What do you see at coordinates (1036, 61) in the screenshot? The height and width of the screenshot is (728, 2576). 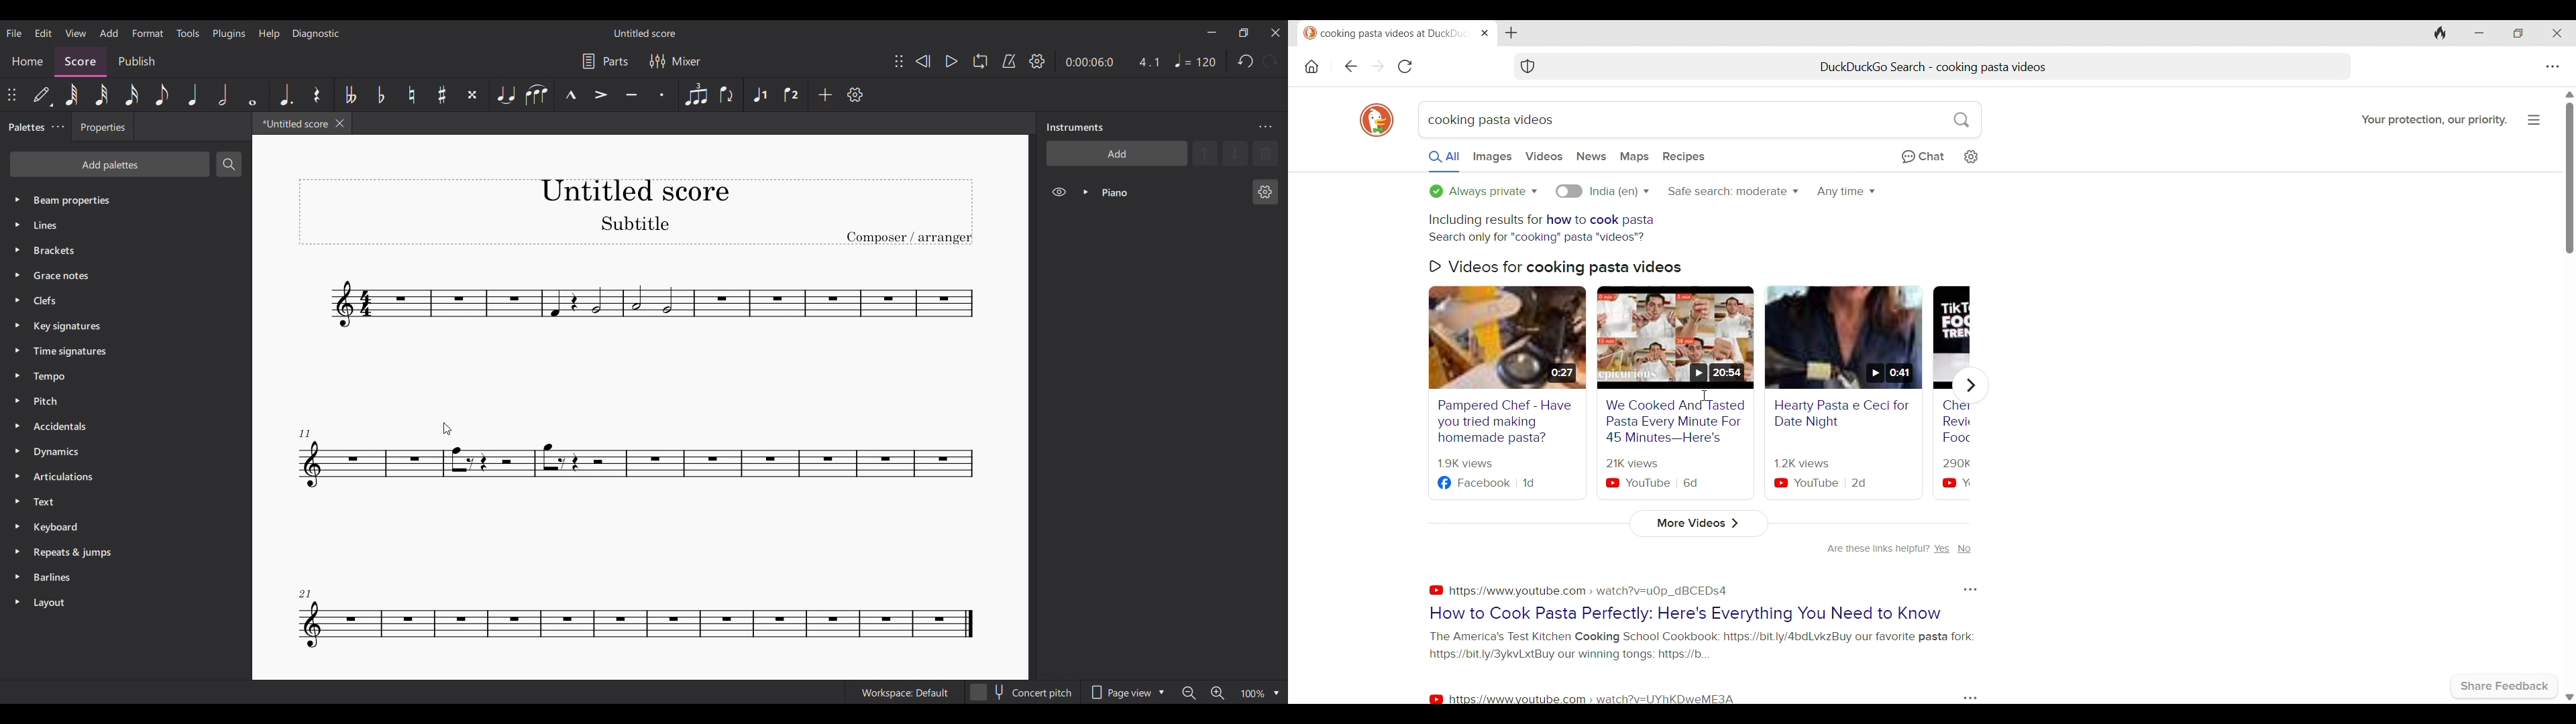 I see `Playback settings` at bounding box center [1036, 61].